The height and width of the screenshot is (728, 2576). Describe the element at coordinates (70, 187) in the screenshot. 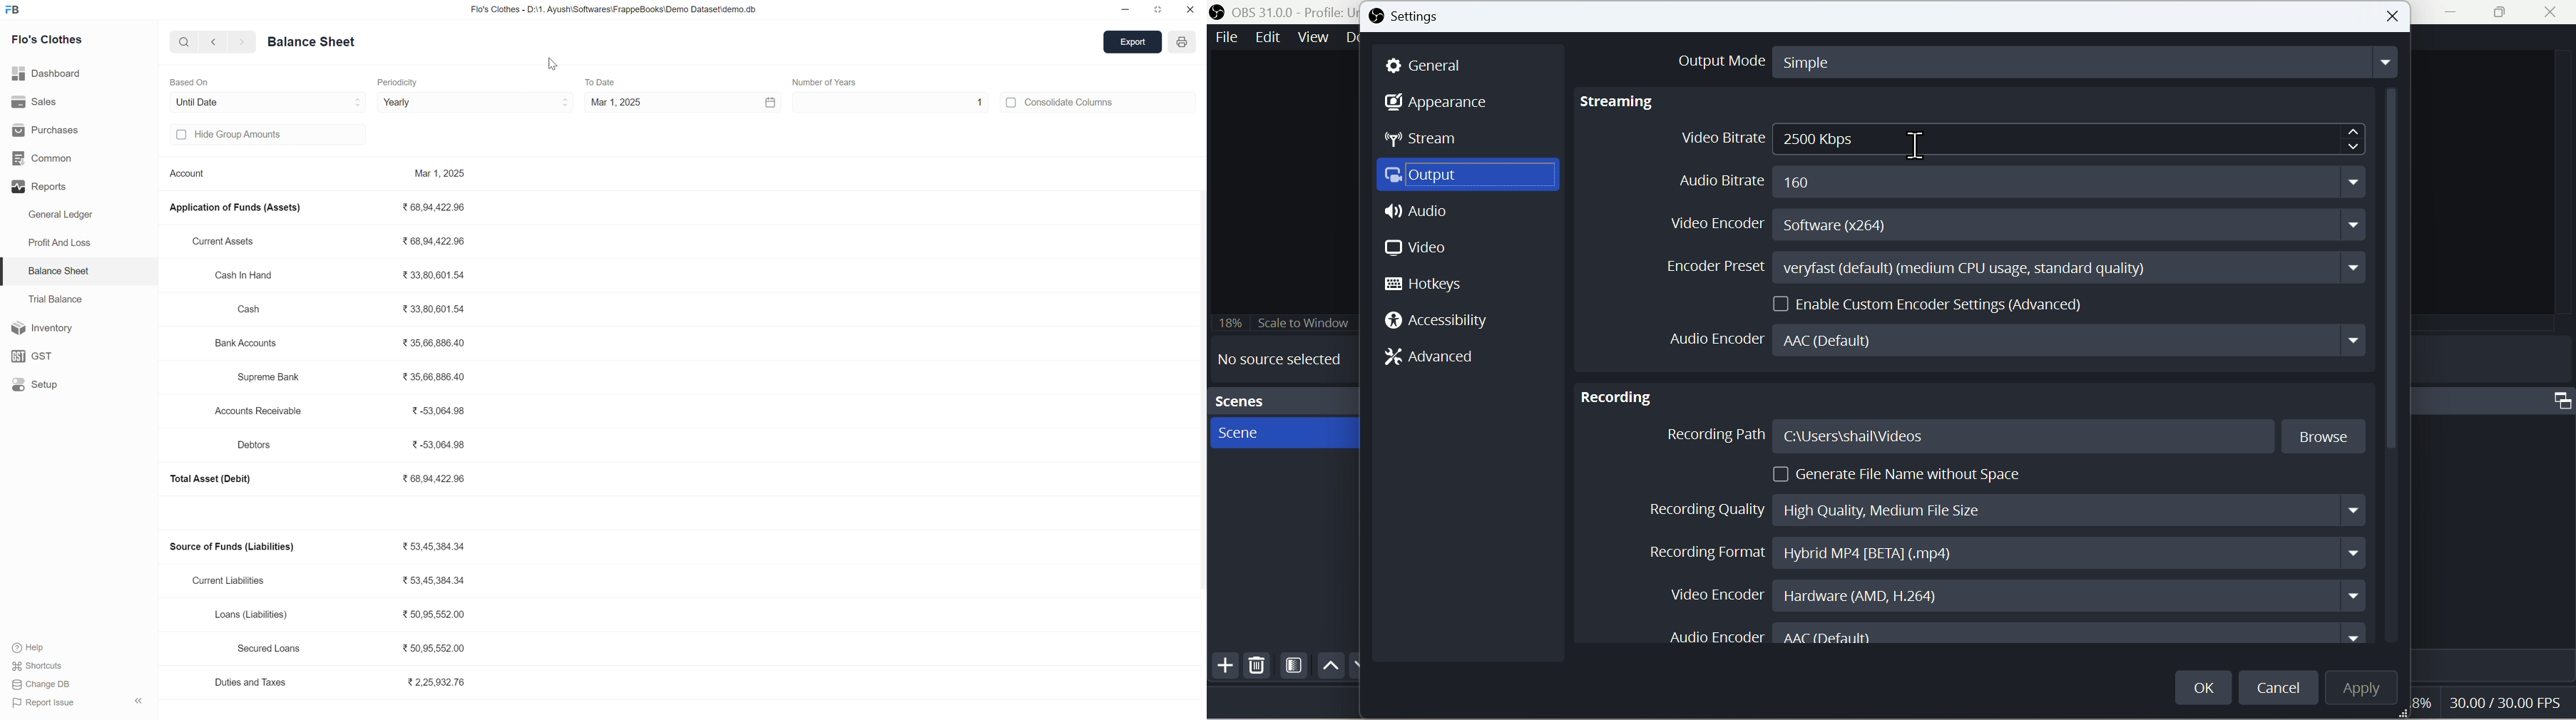

I see `Reports` at that location.